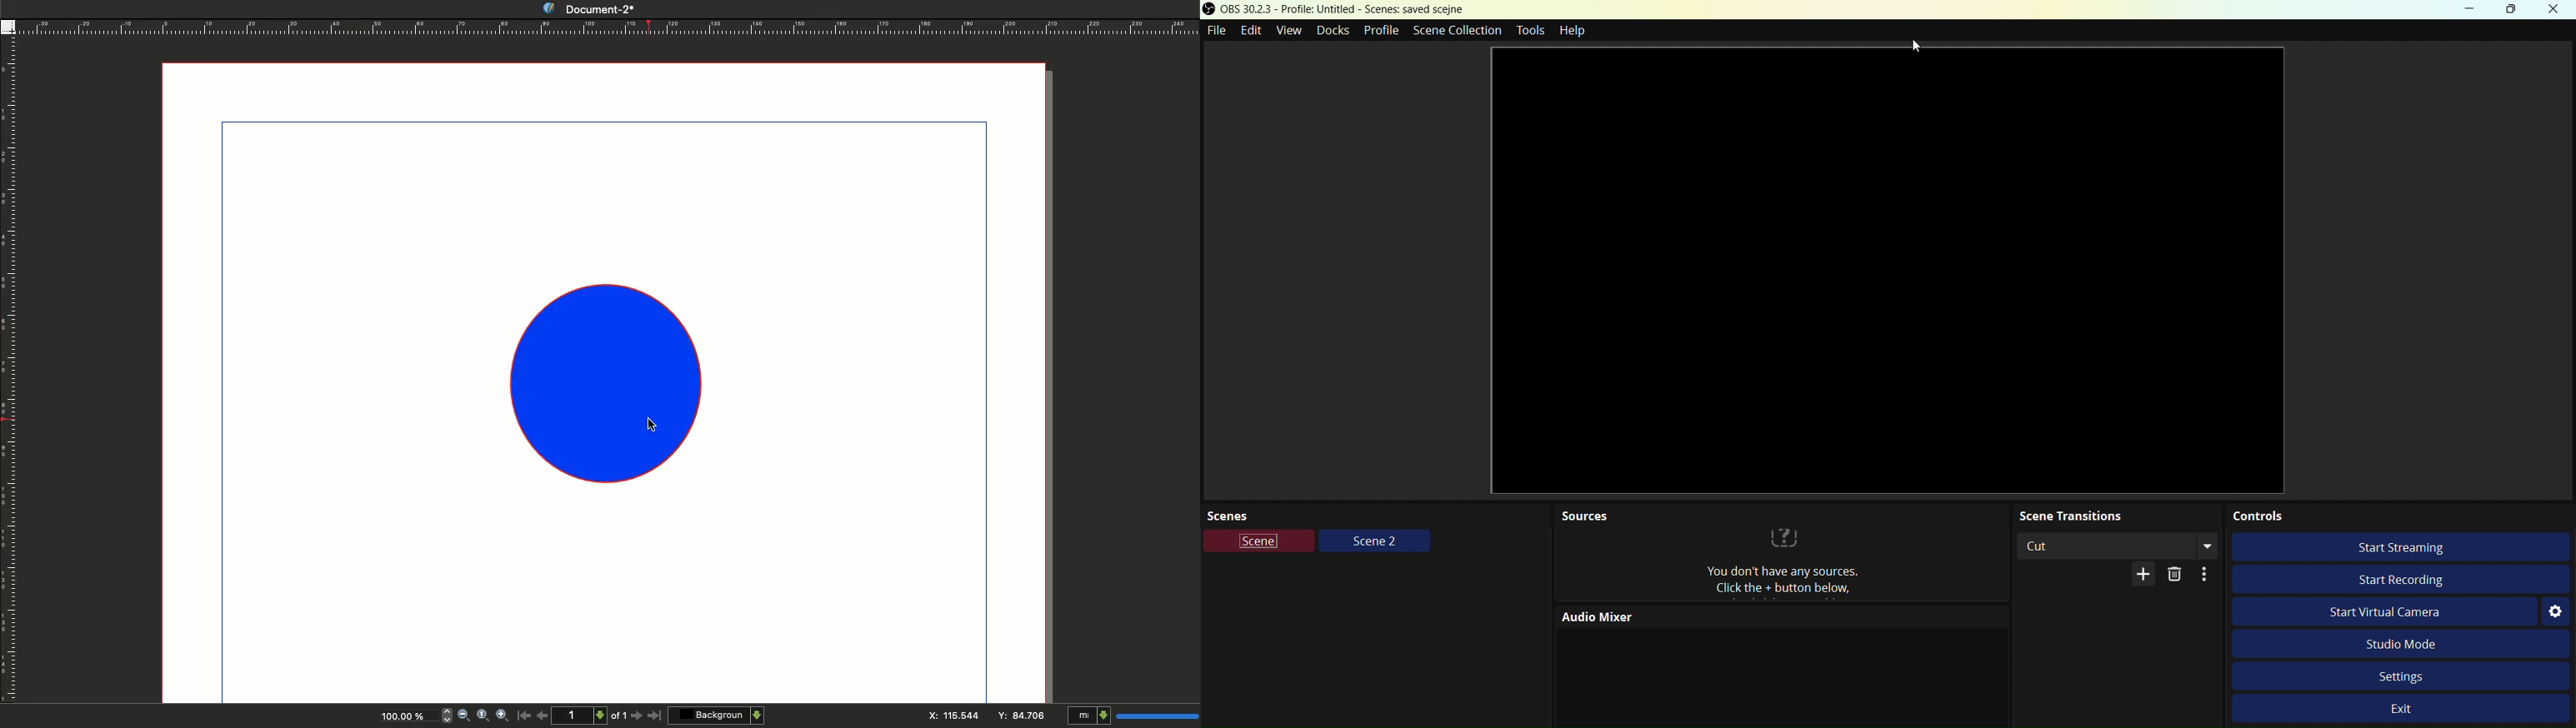  Describe the element at coordinates (2556, 611) in the screenshot. I see `Settings` at that location.